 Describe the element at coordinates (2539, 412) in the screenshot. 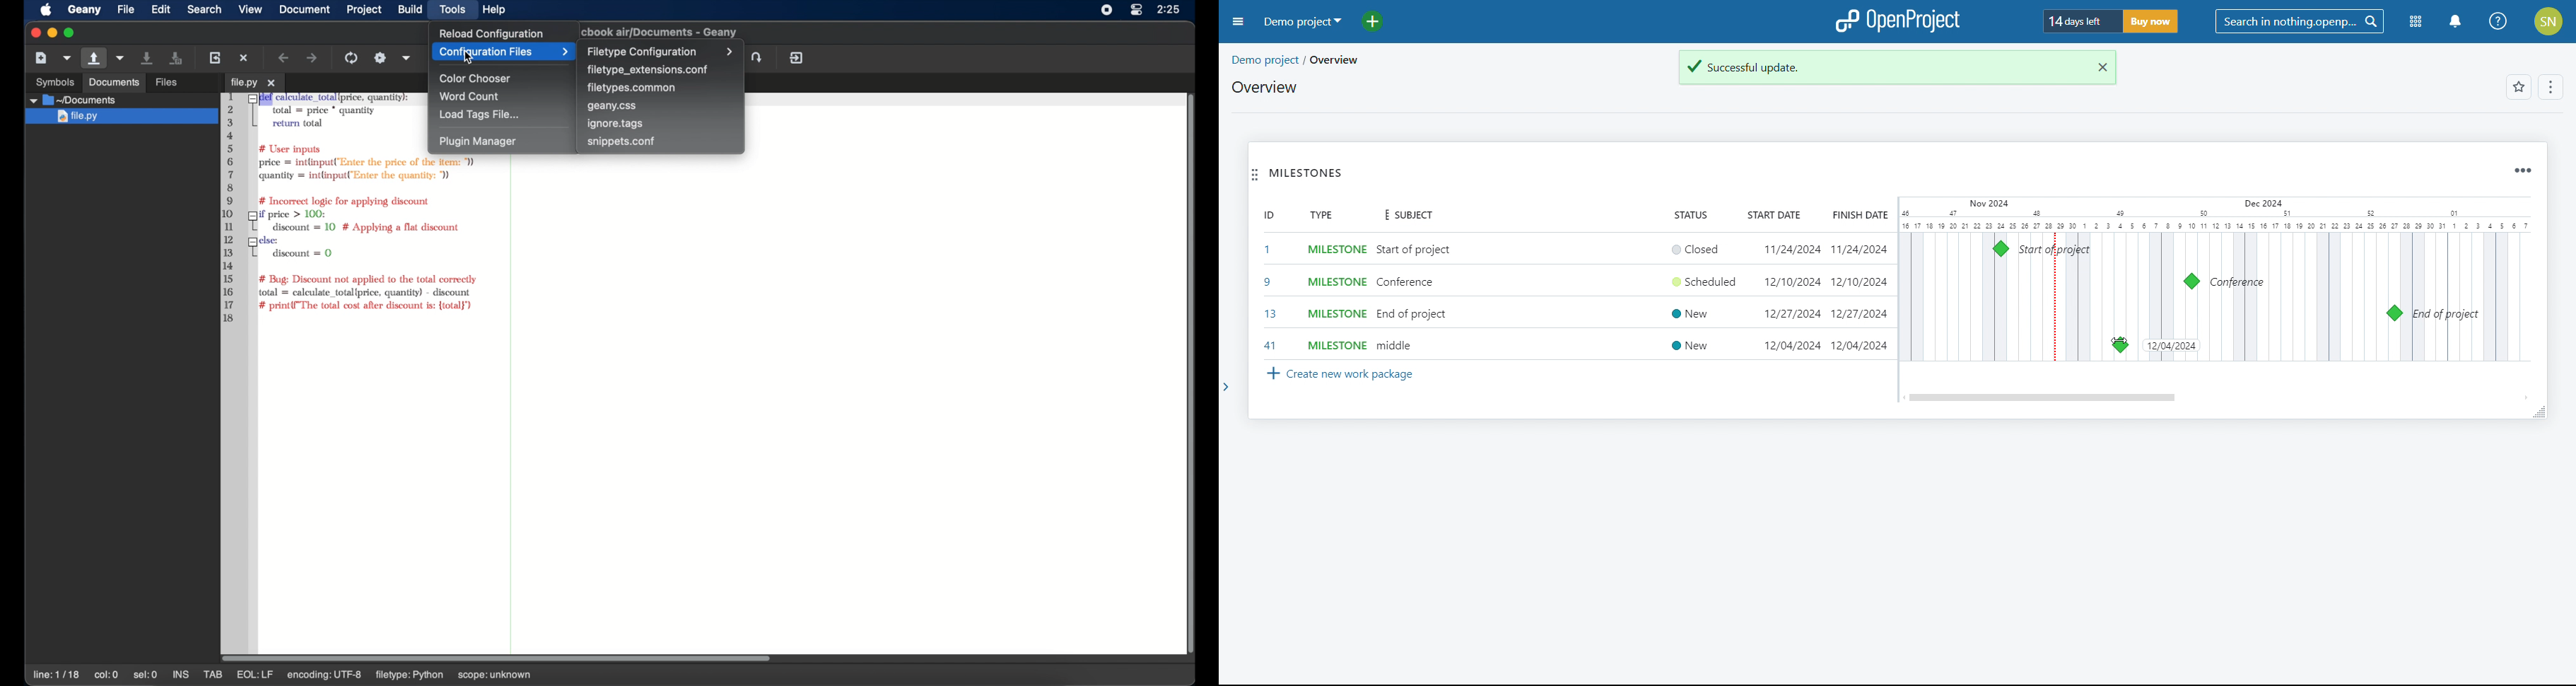

I see `resize` at that location.